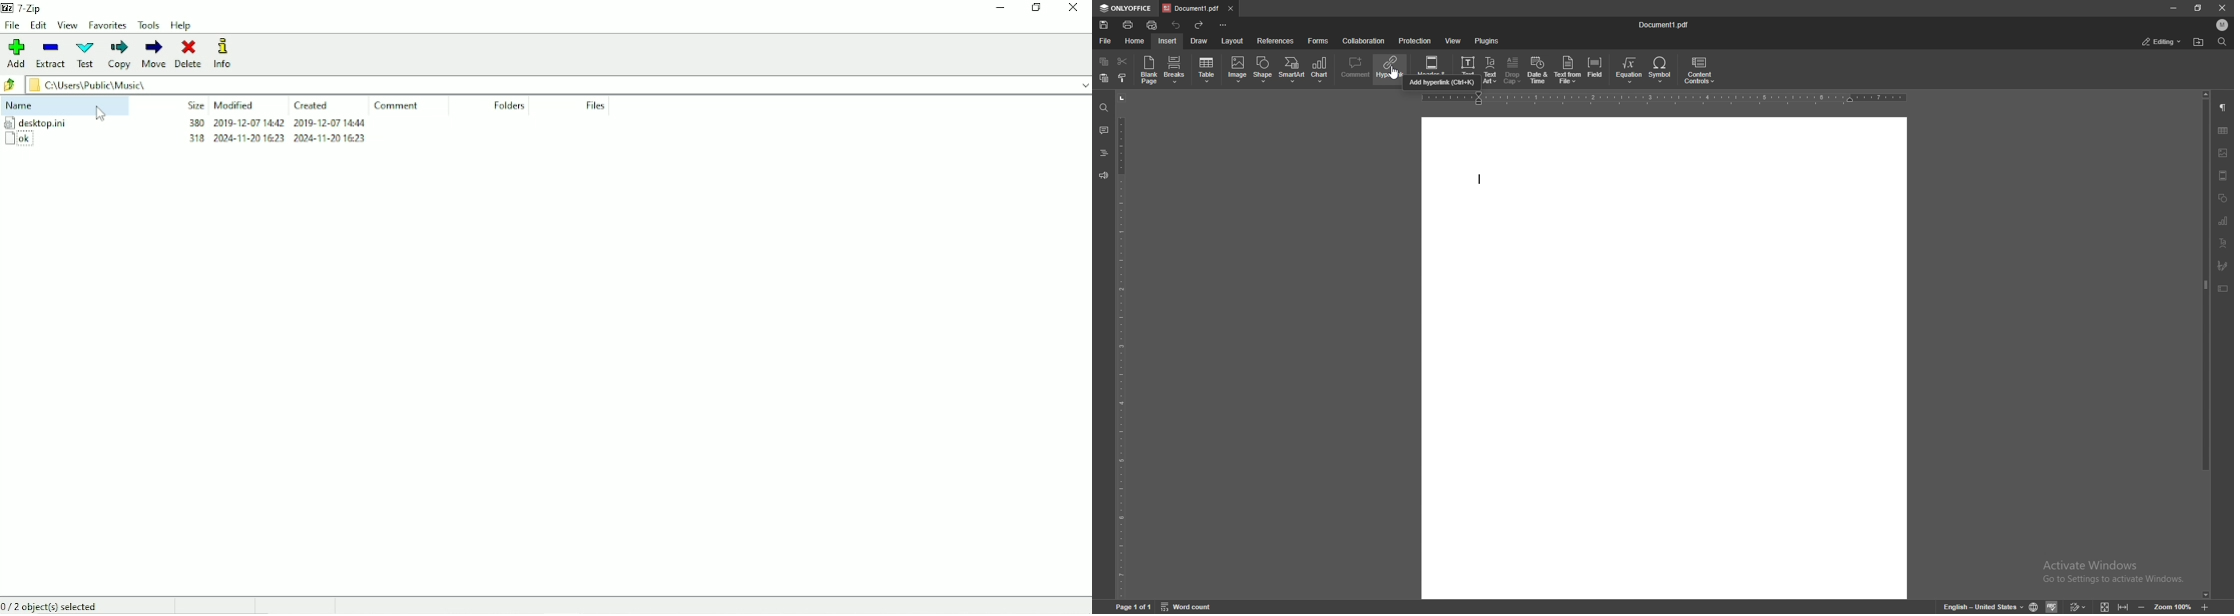 The image size is (2240, 616). I want to click on Copy, so click(119, 55).